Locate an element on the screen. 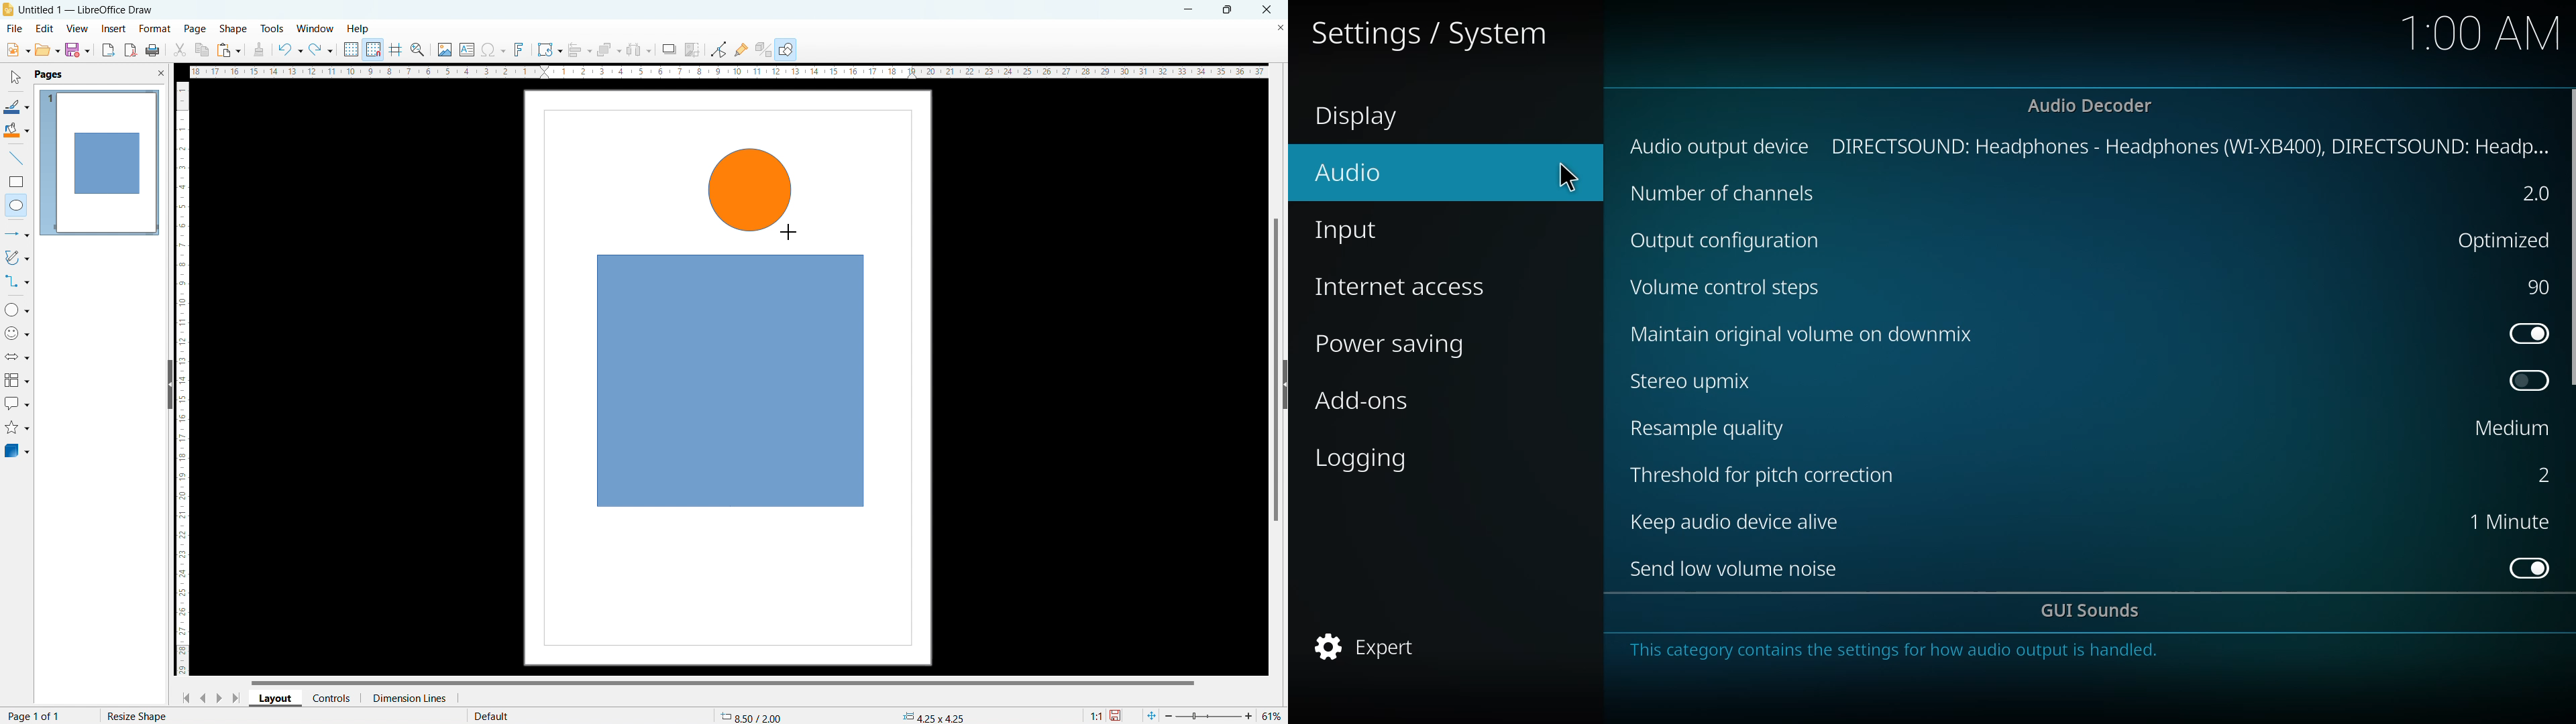 The height and width of the screenshot is (728, 2576). 90 is located at coordinates (2538, 286).